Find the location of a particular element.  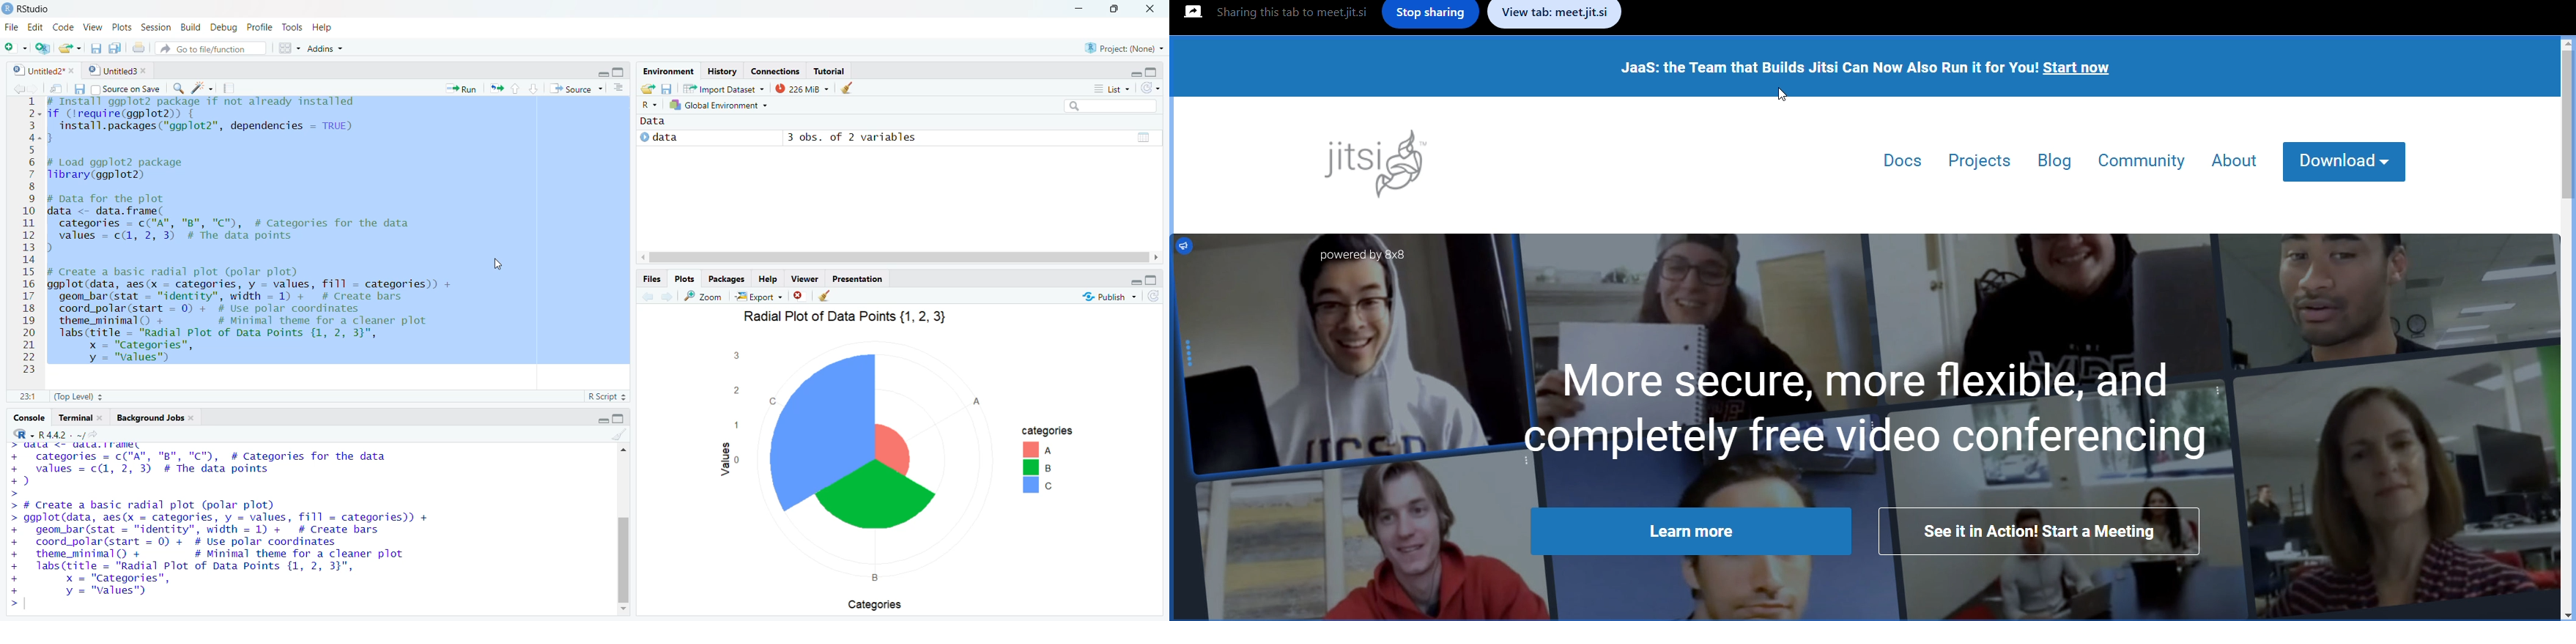

Cleaner objects is located at coordinates (851, 88).